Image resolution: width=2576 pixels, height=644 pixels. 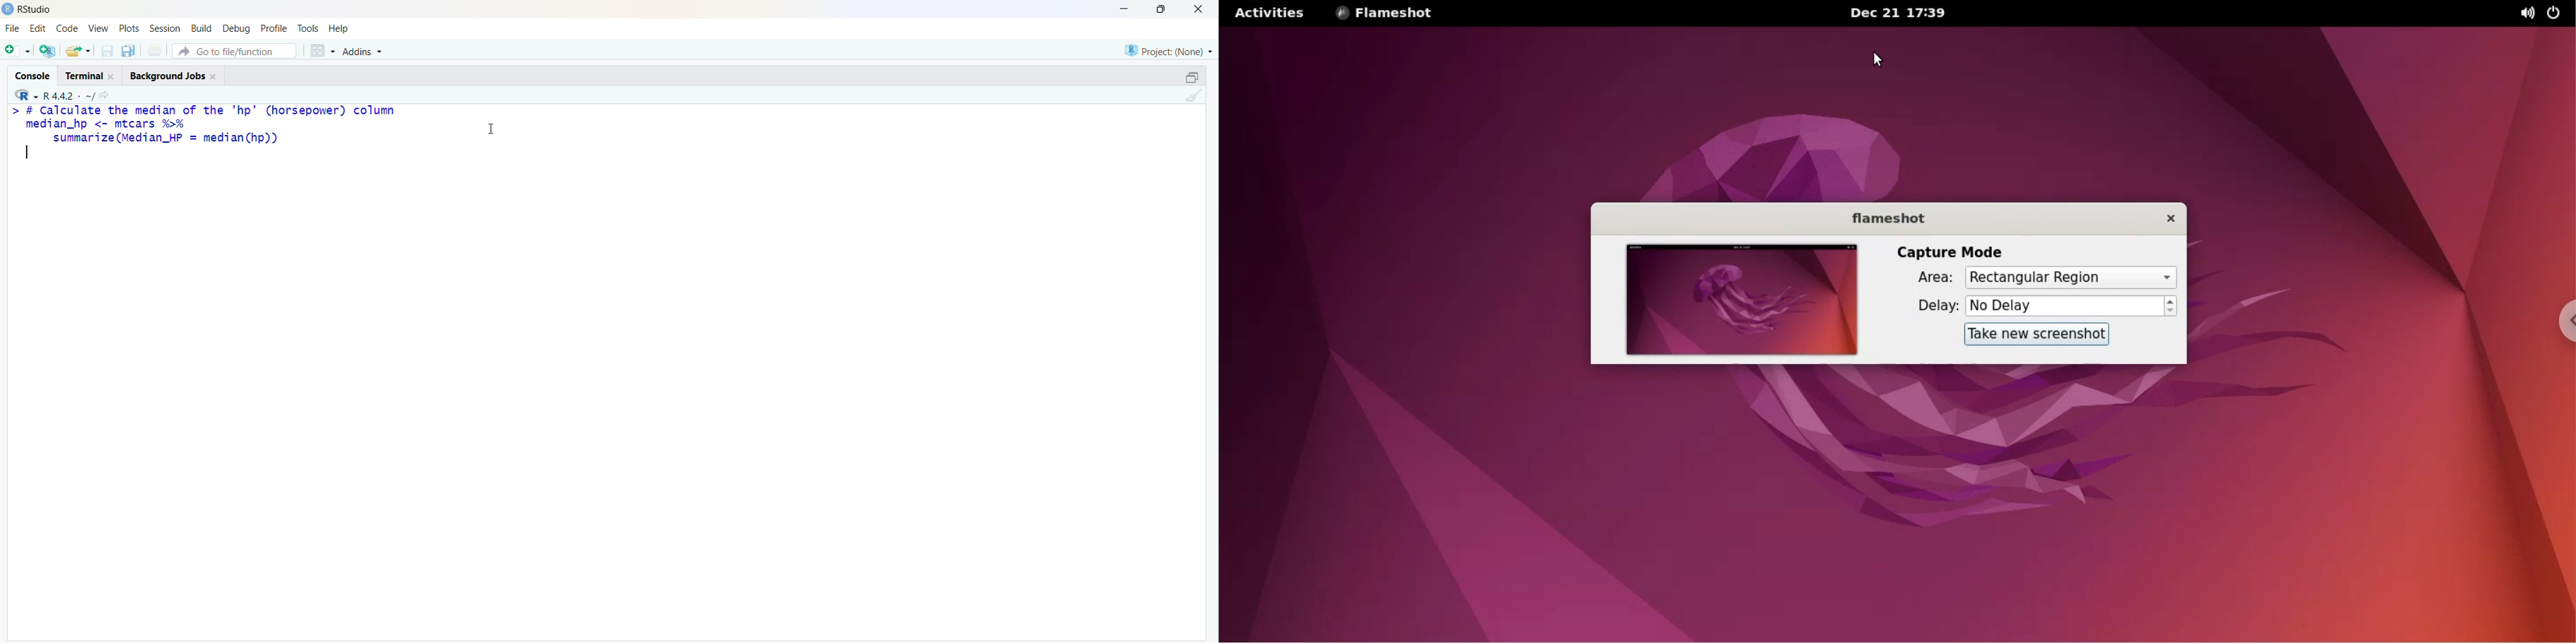 I want to click on Close , so click(x=112, y=76).